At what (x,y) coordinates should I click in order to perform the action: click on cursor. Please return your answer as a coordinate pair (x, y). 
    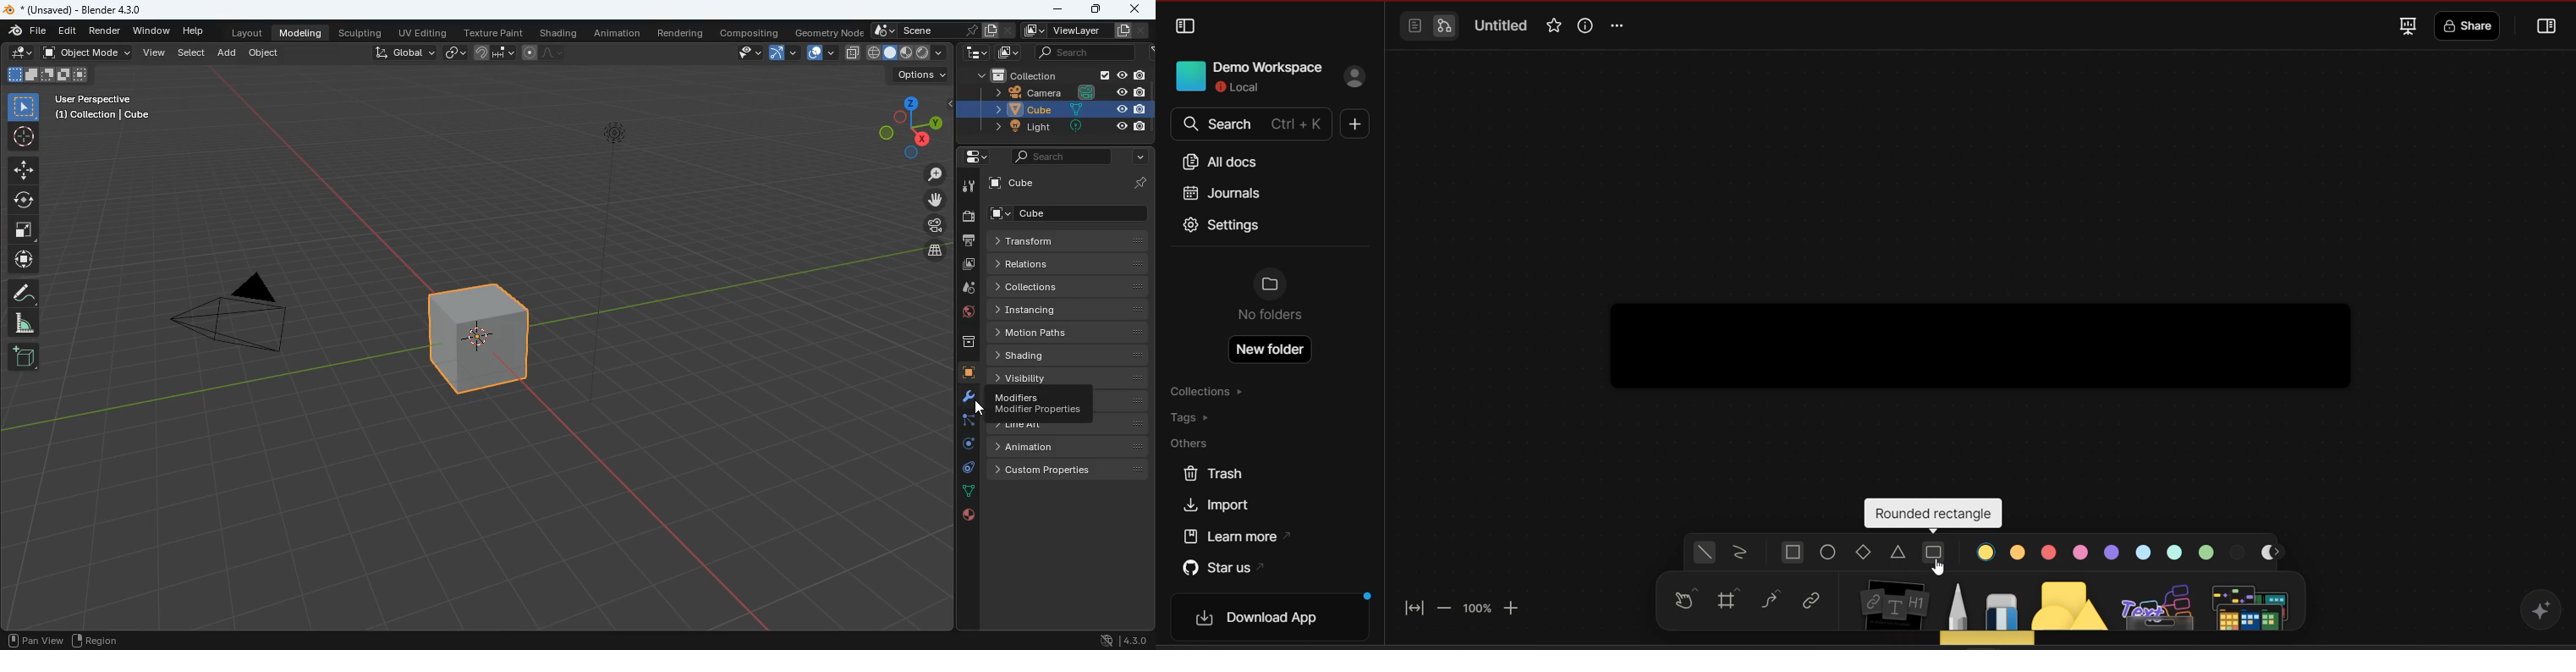
    Looking at the image, I should click on (986, 413).